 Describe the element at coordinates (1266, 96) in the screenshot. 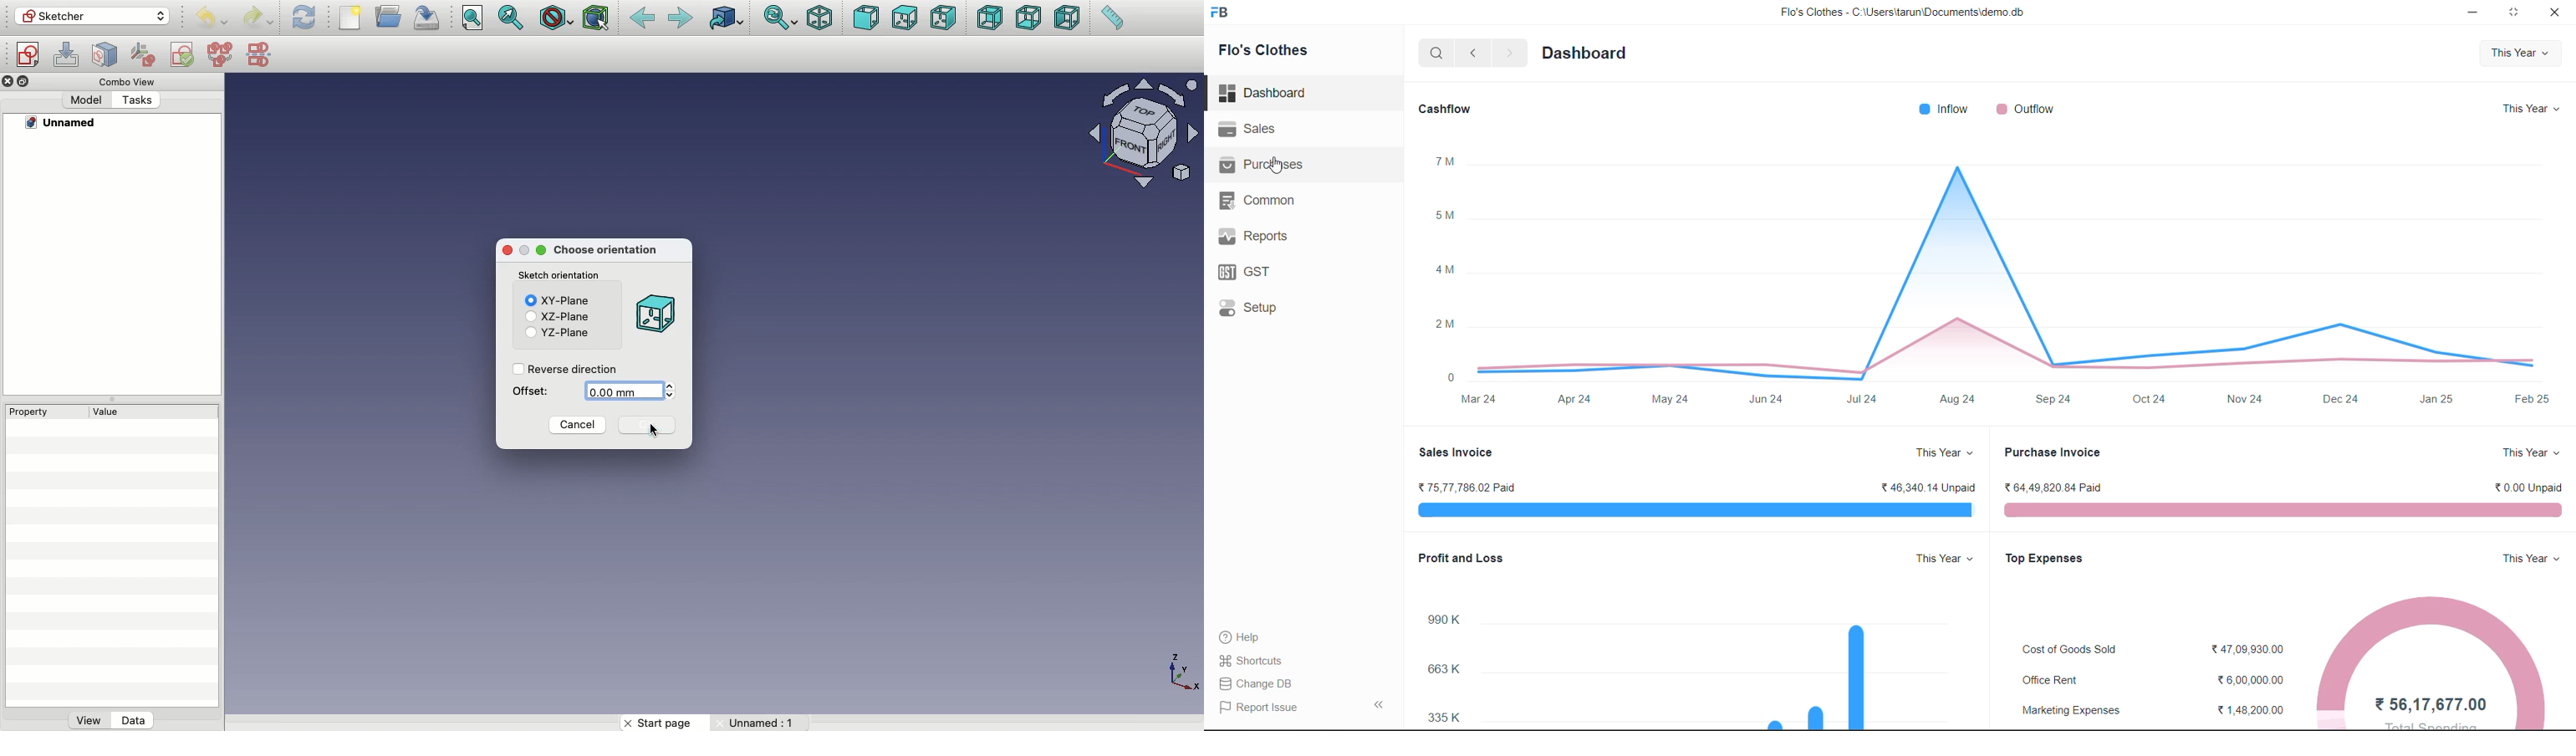

I see ` Dashboard` at that location.